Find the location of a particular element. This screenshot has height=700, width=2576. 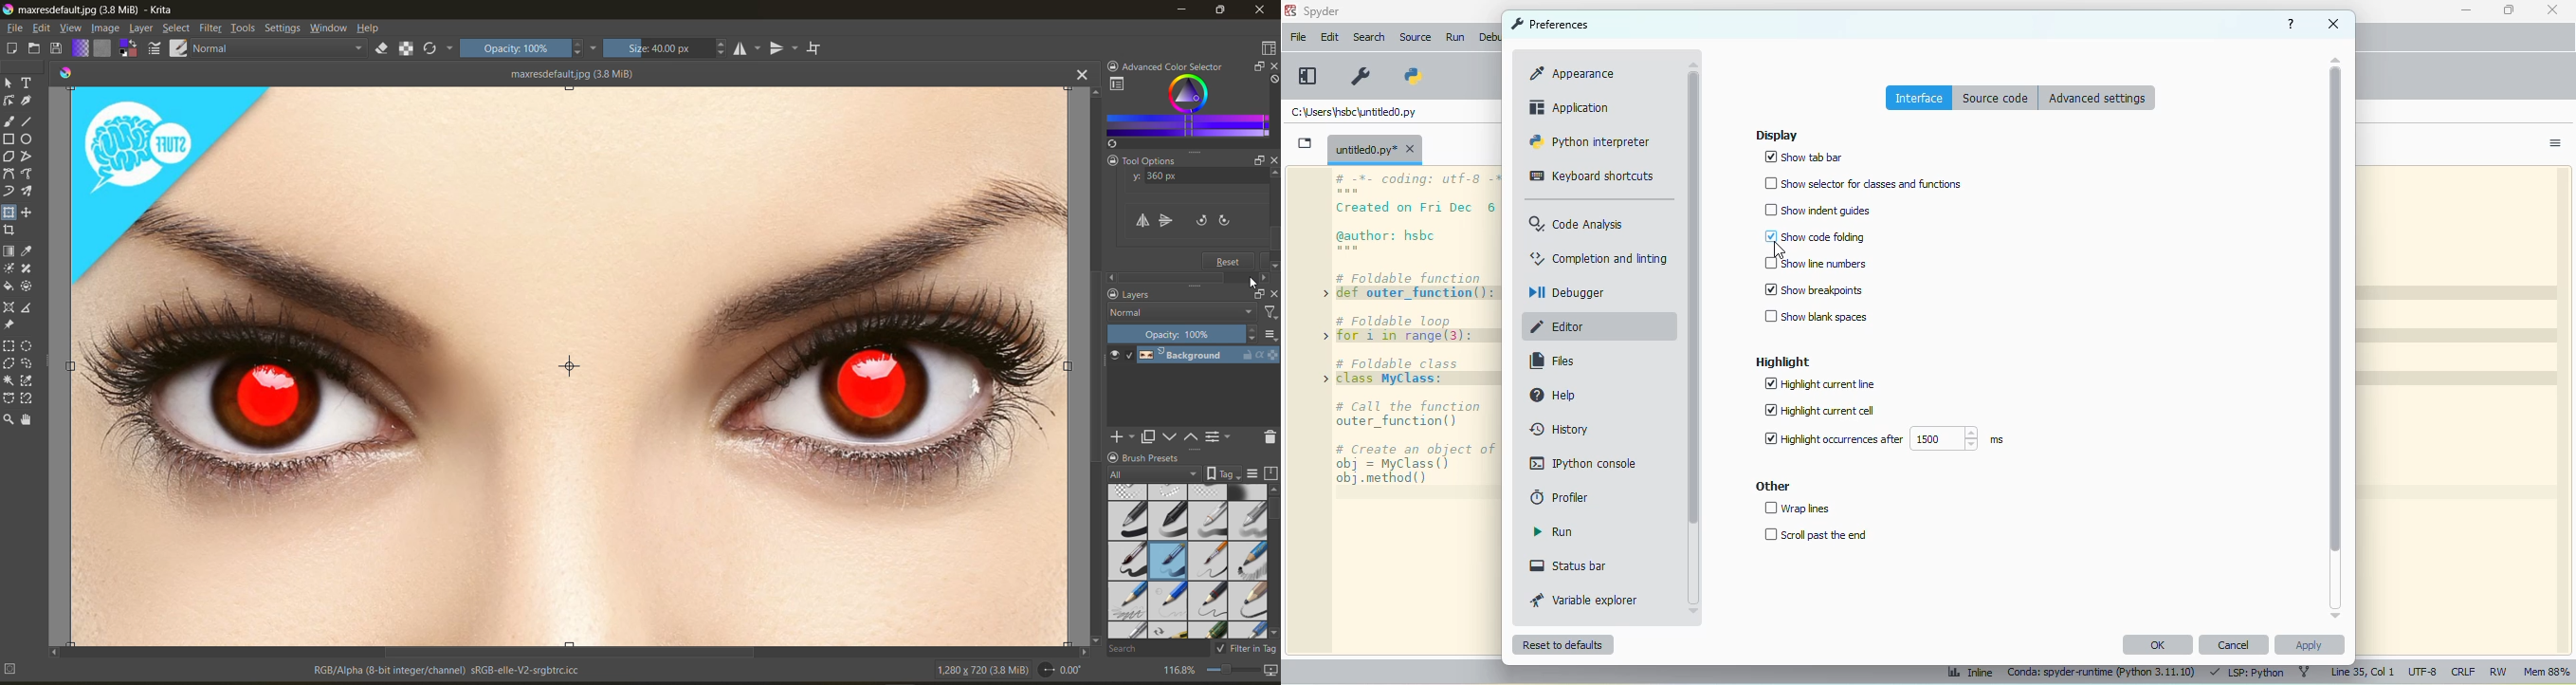

Scroll bar is located at coordinates (1187, 277).